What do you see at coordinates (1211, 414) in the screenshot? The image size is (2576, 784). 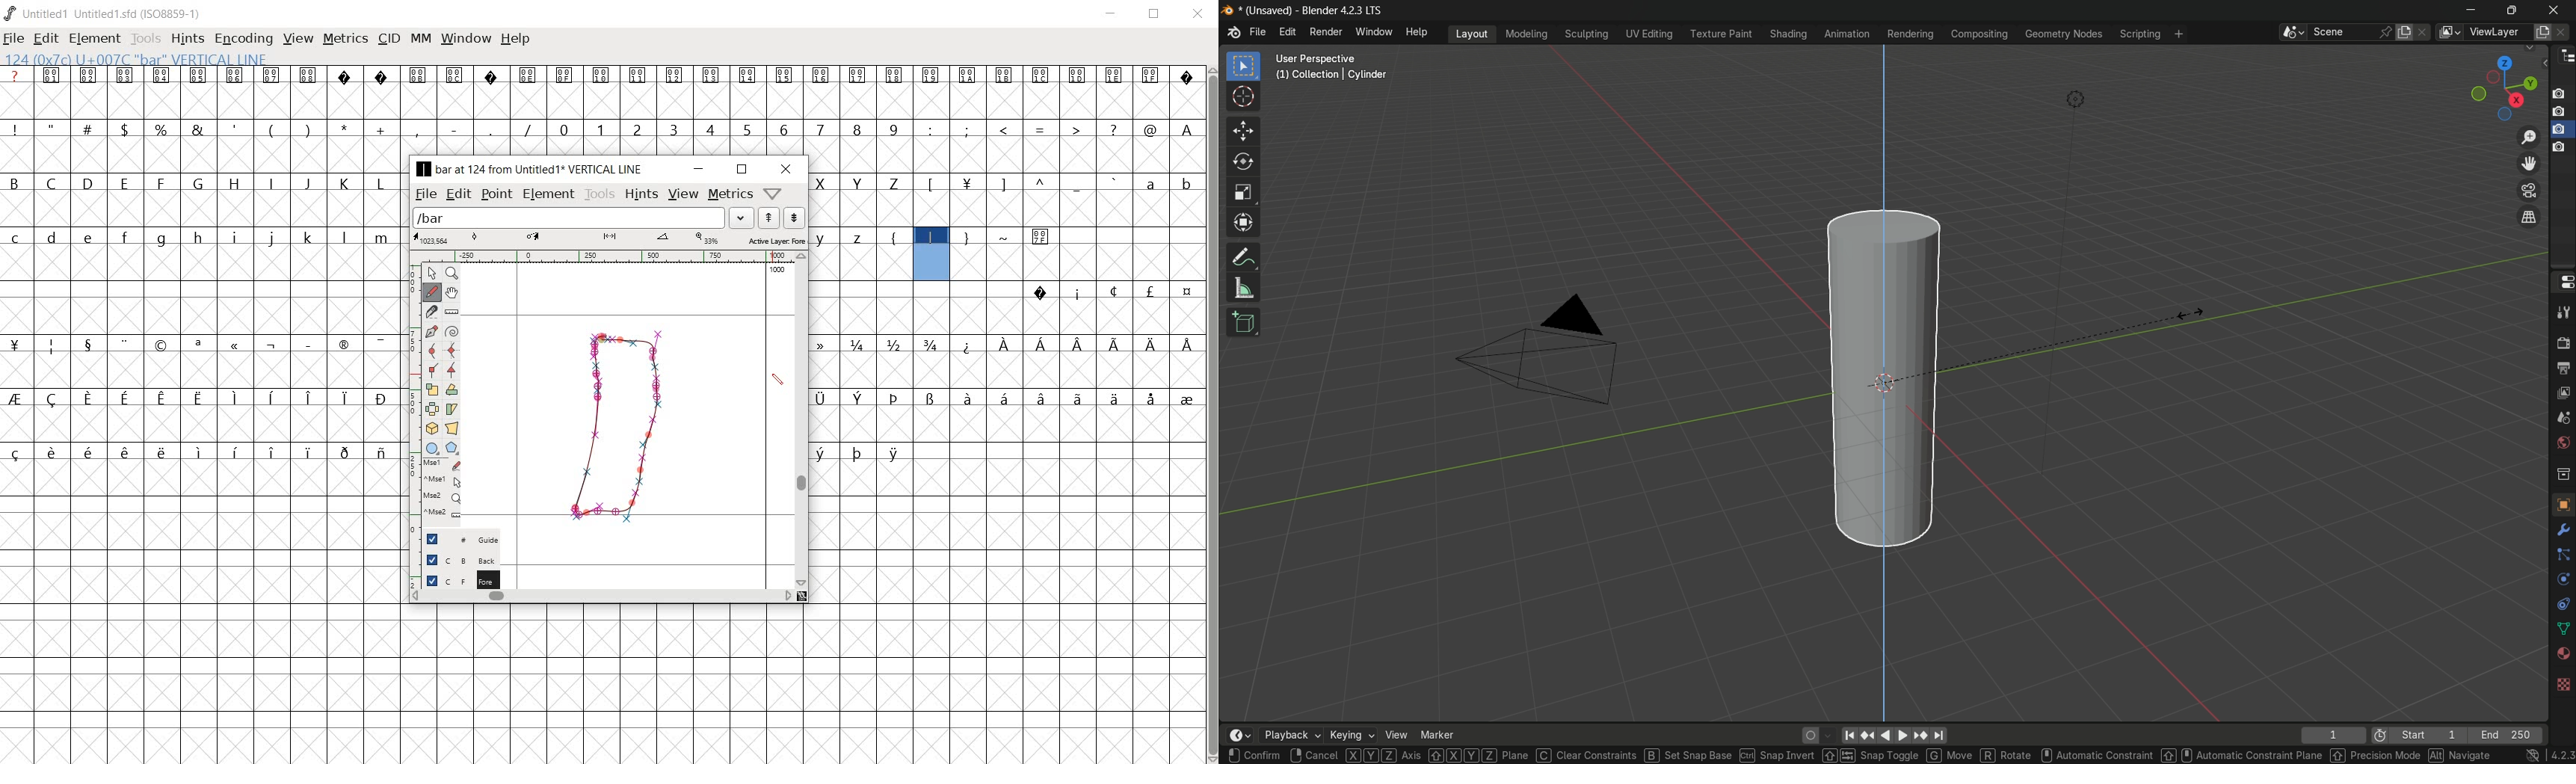 I see `scrollbar` at bounding box center [1211, 414].